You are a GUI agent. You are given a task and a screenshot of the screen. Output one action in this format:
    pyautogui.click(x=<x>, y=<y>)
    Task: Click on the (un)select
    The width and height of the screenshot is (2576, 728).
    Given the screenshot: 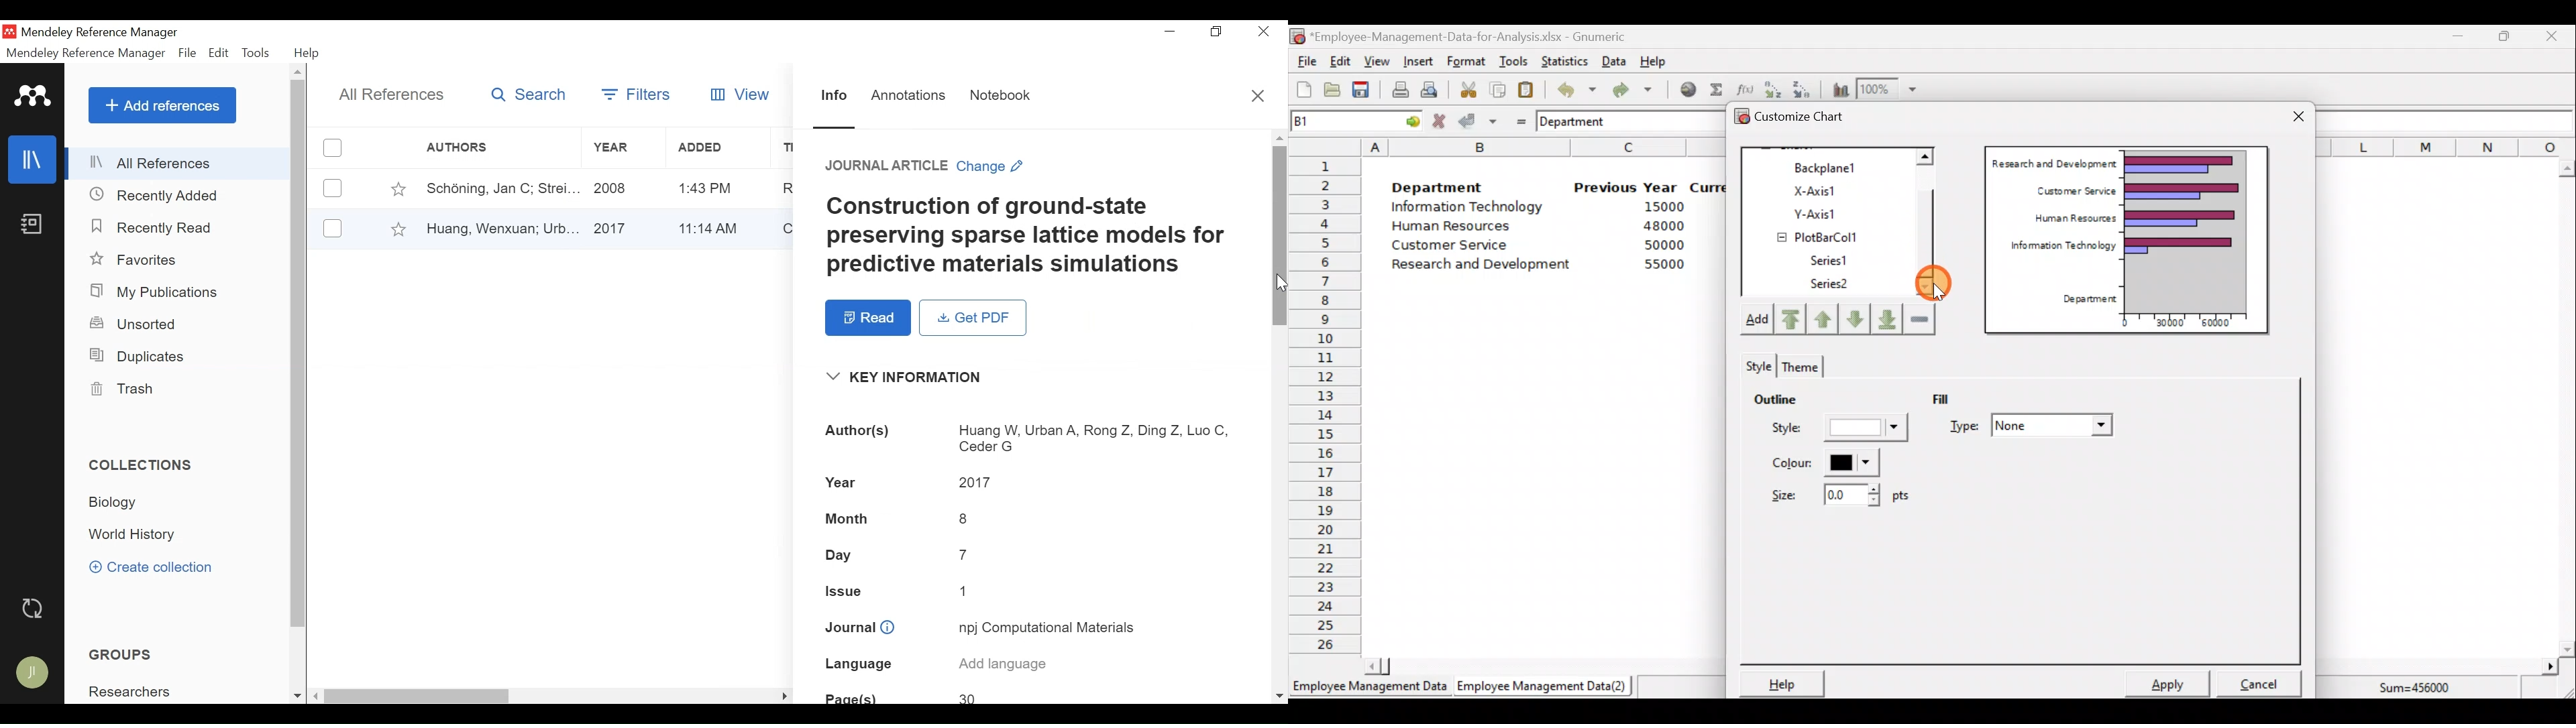 What is the action you would take?
    pyautogui.click(x=333, y=188)
    